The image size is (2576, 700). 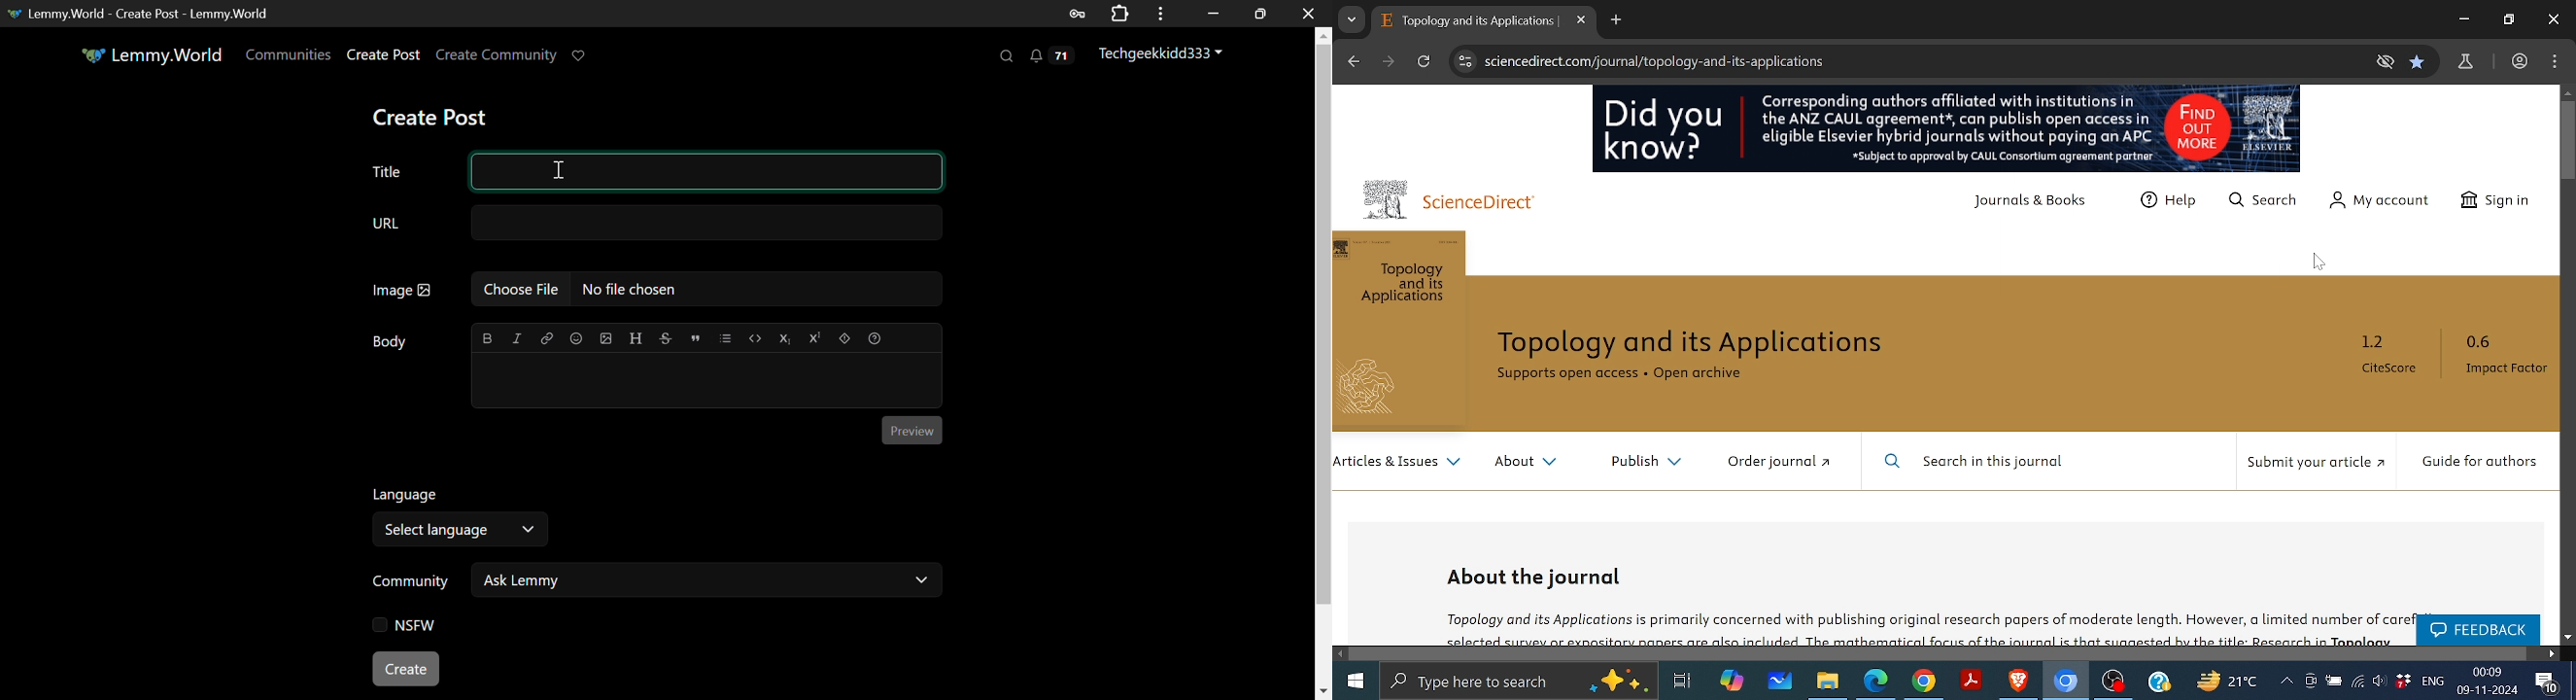 I want to click on Labs, so click(x=2467, y=62).